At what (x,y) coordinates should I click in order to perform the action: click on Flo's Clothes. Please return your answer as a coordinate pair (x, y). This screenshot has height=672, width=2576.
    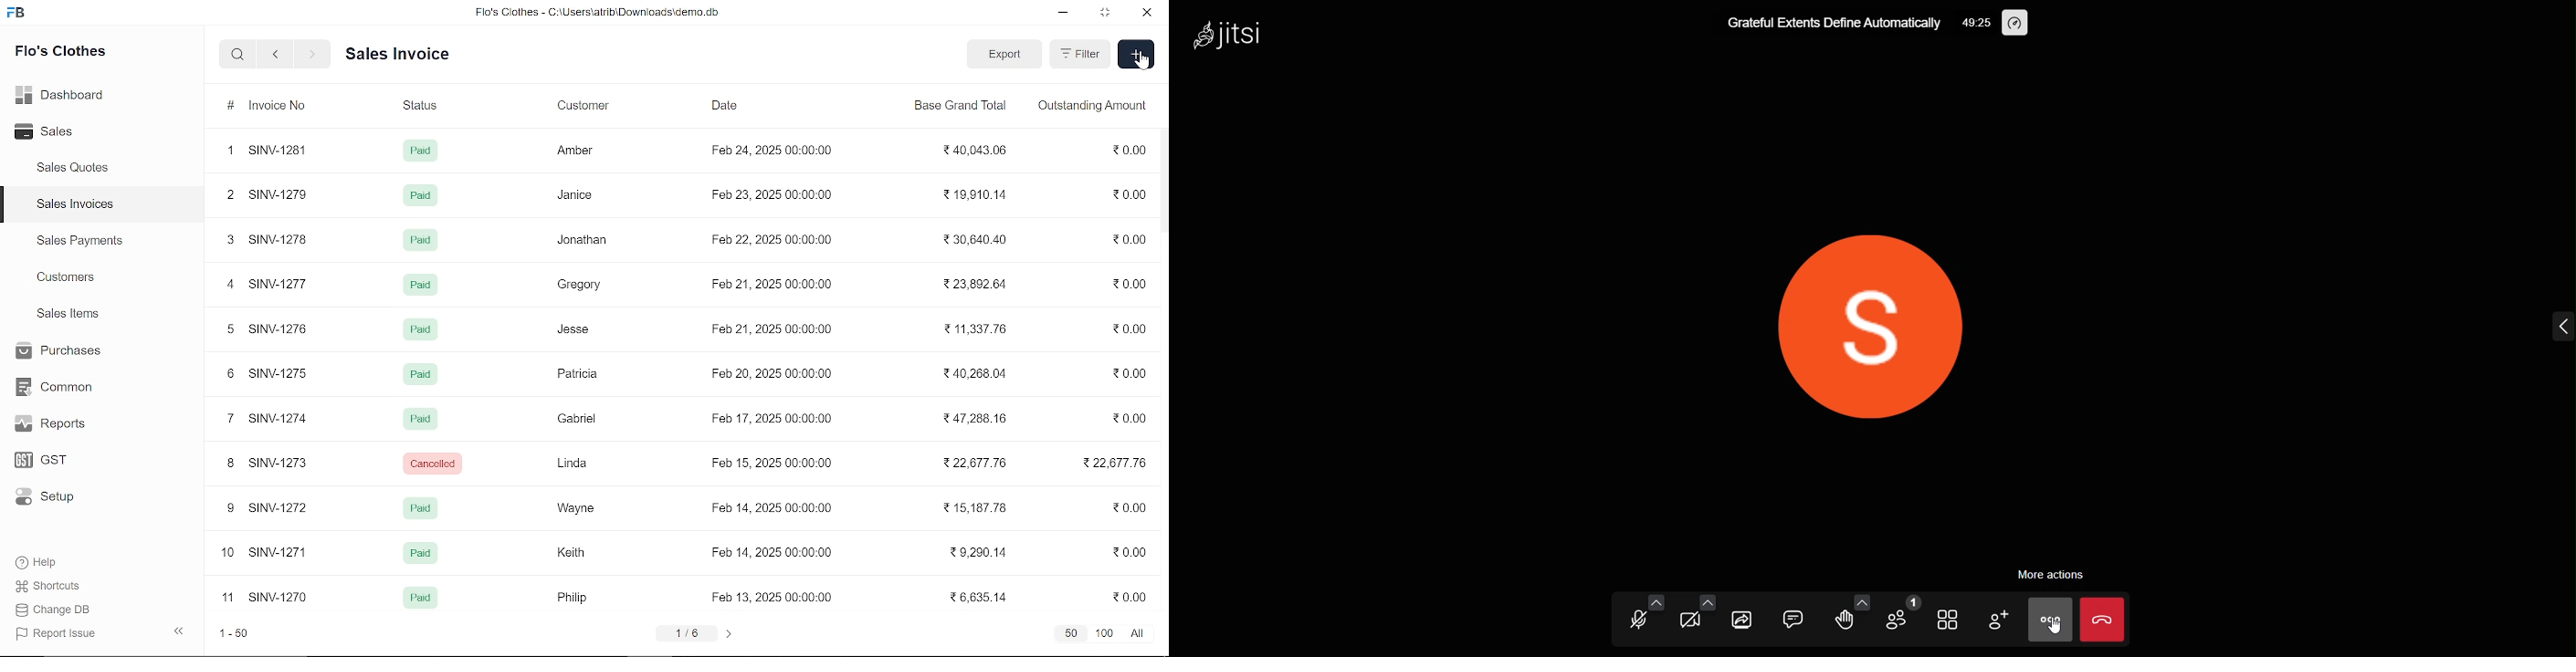
    Looking at the image, I should click on (58, 54).